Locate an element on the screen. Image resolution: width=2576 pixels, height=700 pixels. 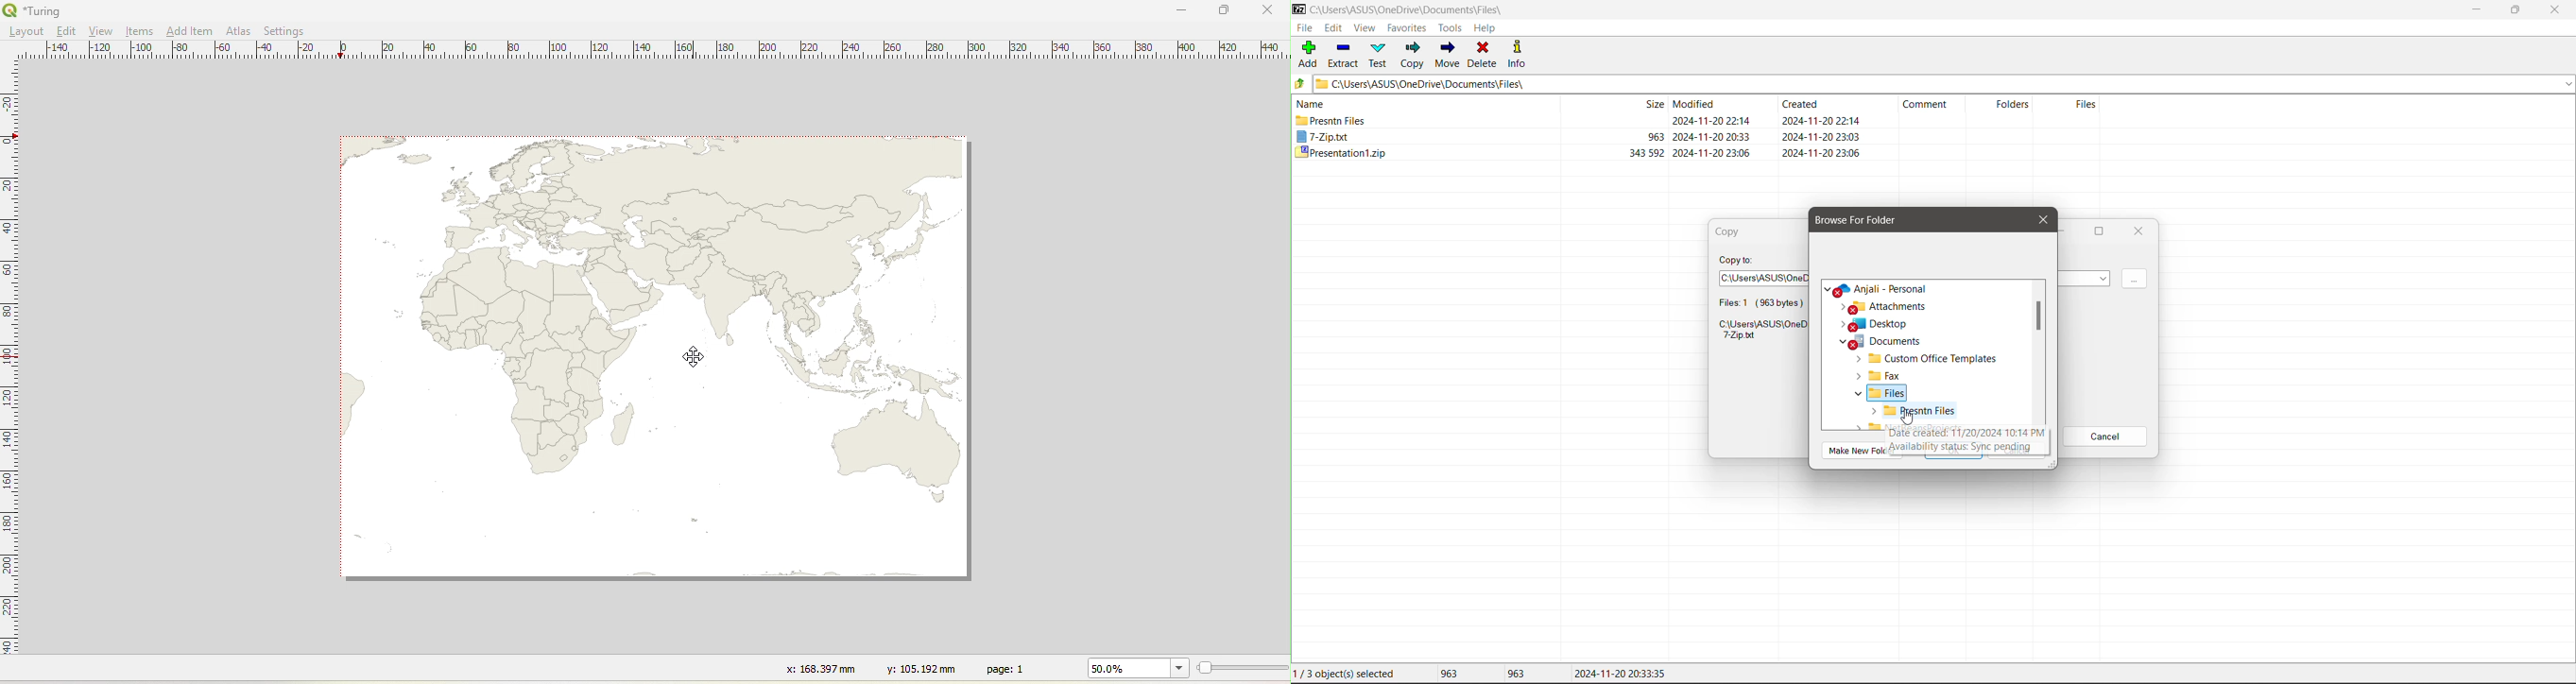
Cancel is located at coordinates (2107, 436).